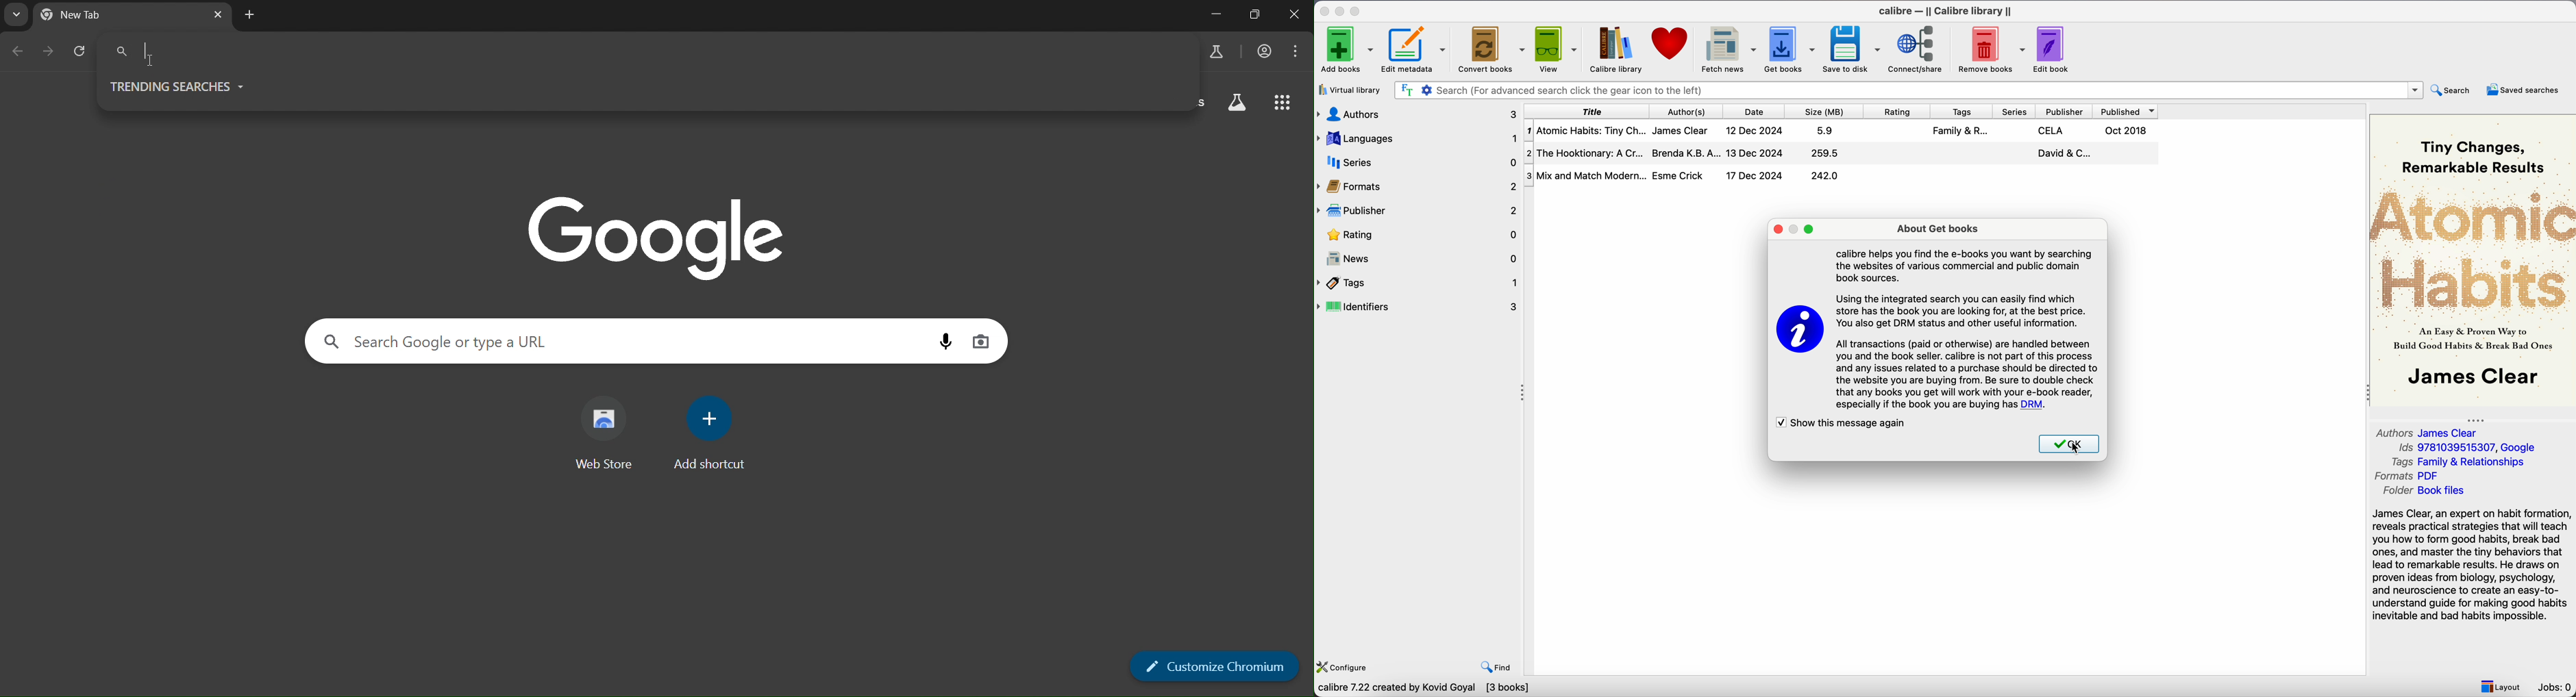 This screenshot has width=2576, height=700. What do you see at coordinates (1422, 306) in the screenshot?
I see `identifiers` at bounding box center [1422, 306].